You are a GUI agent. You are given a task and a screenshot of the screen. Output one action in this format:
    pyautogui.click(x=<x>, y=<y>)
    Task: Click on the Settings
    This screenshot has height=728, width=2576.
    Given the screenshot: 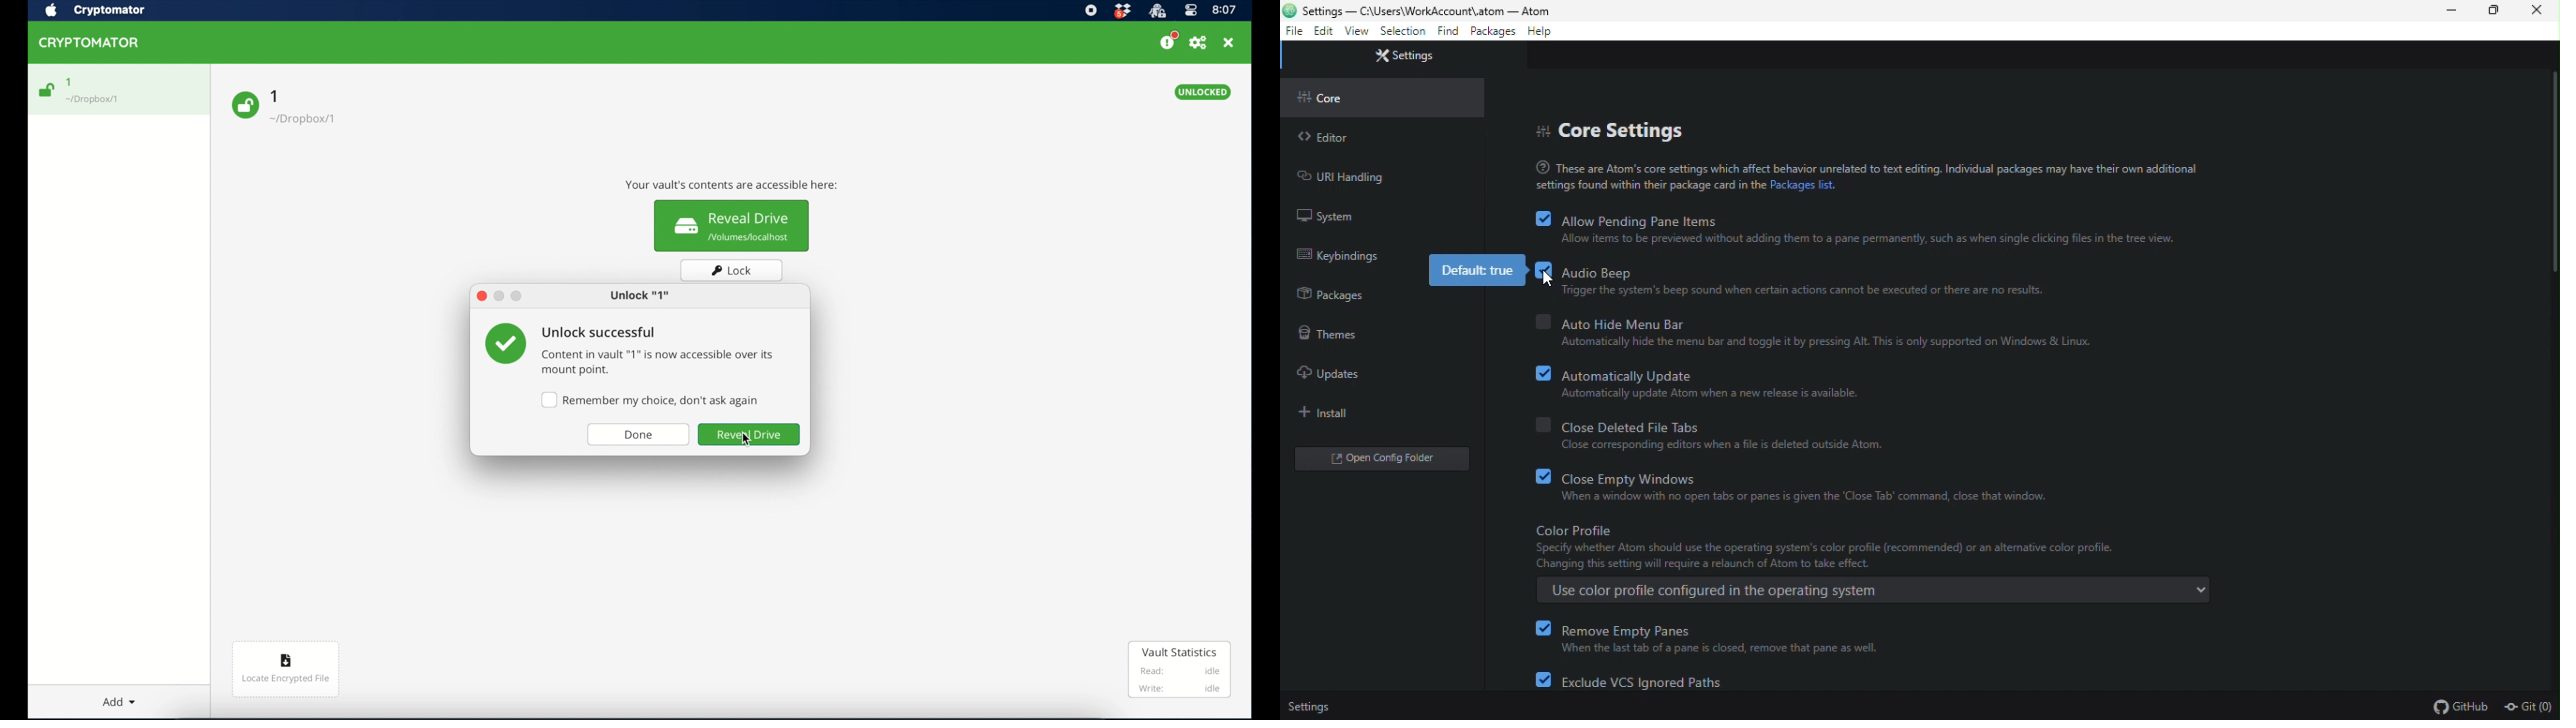 What is the action you would take?
    pyautogui.click(x=1406, y=55)
    